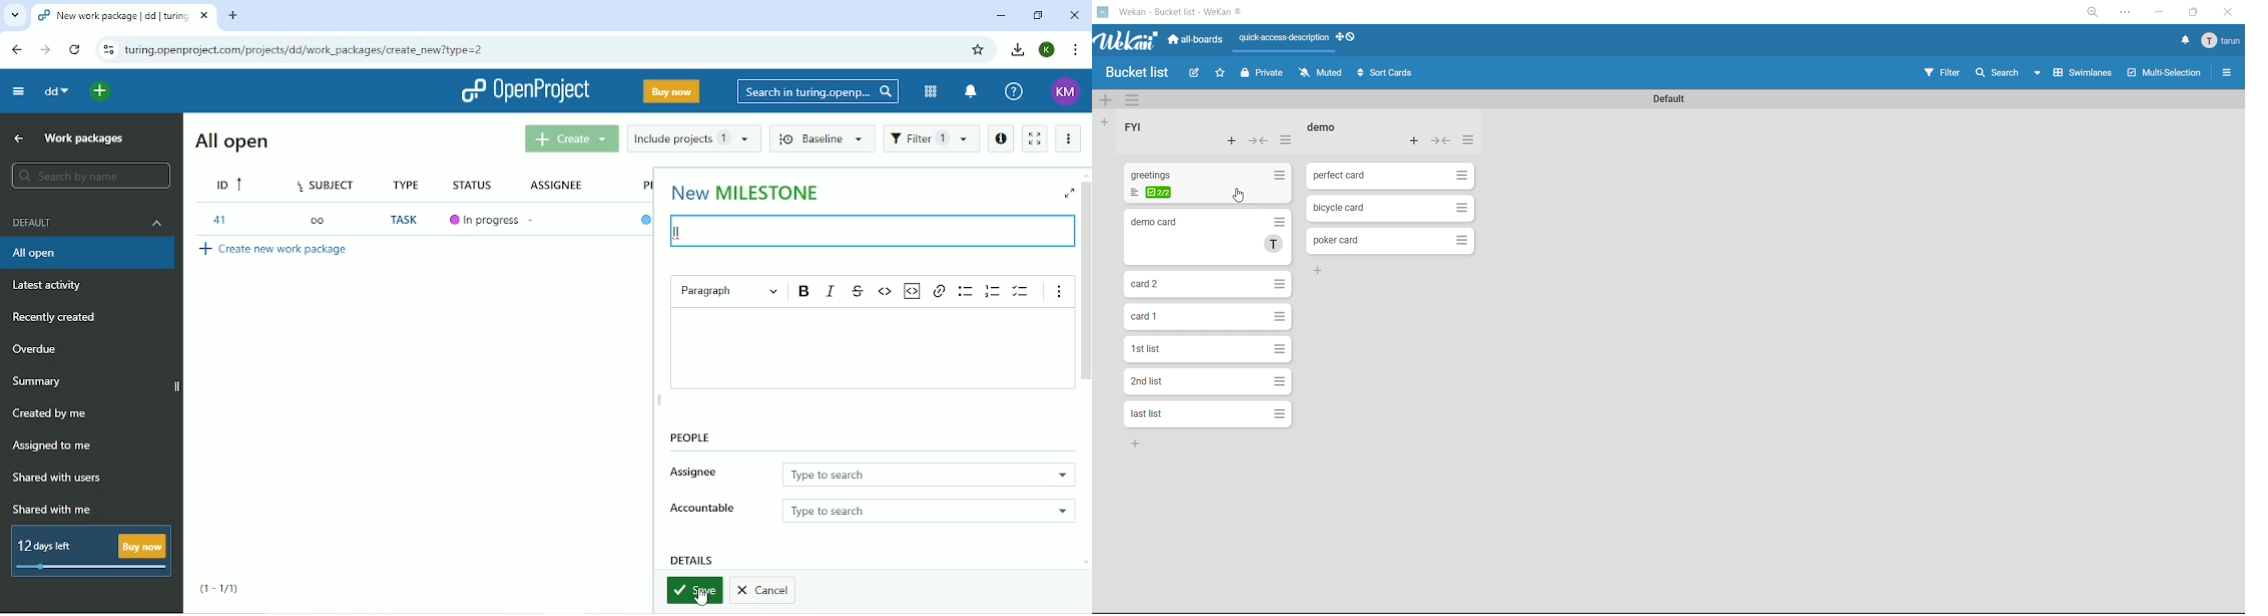 Image resolution: width=2268 pixels, height=616 pixels. I want to click on Shared with users, so click(57, 479).